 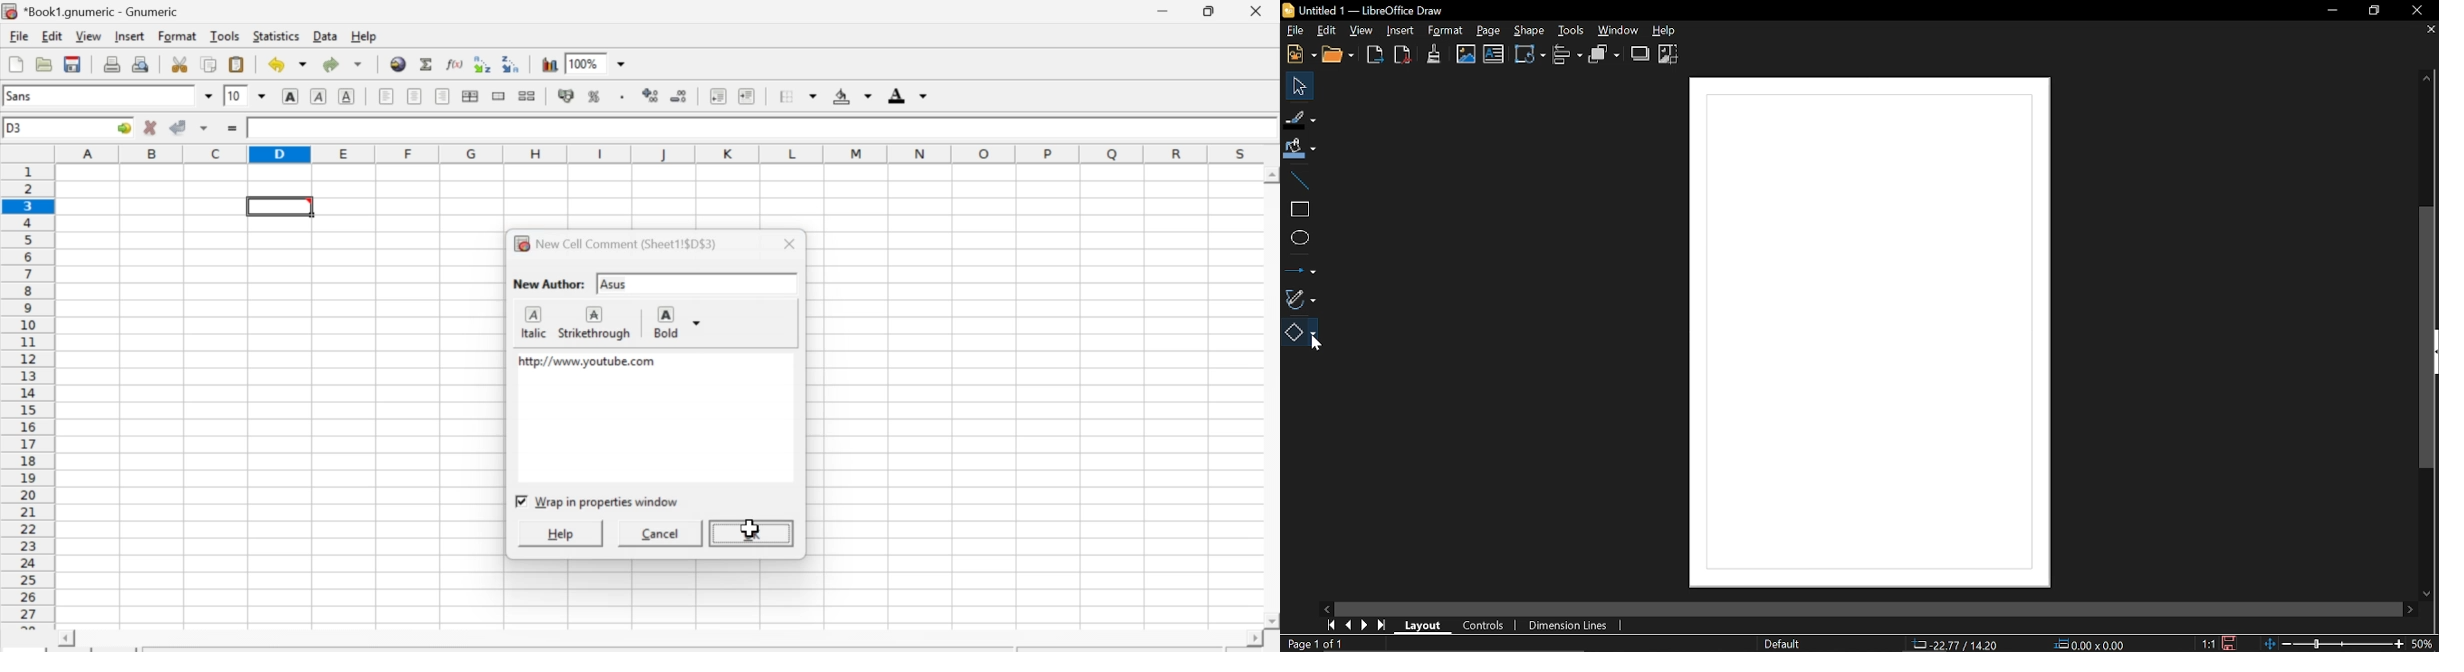 What do you see at coordinates (678, 96) in the screenshot?
I see `Decrease number of decimals` at bounding box center [678, 96].